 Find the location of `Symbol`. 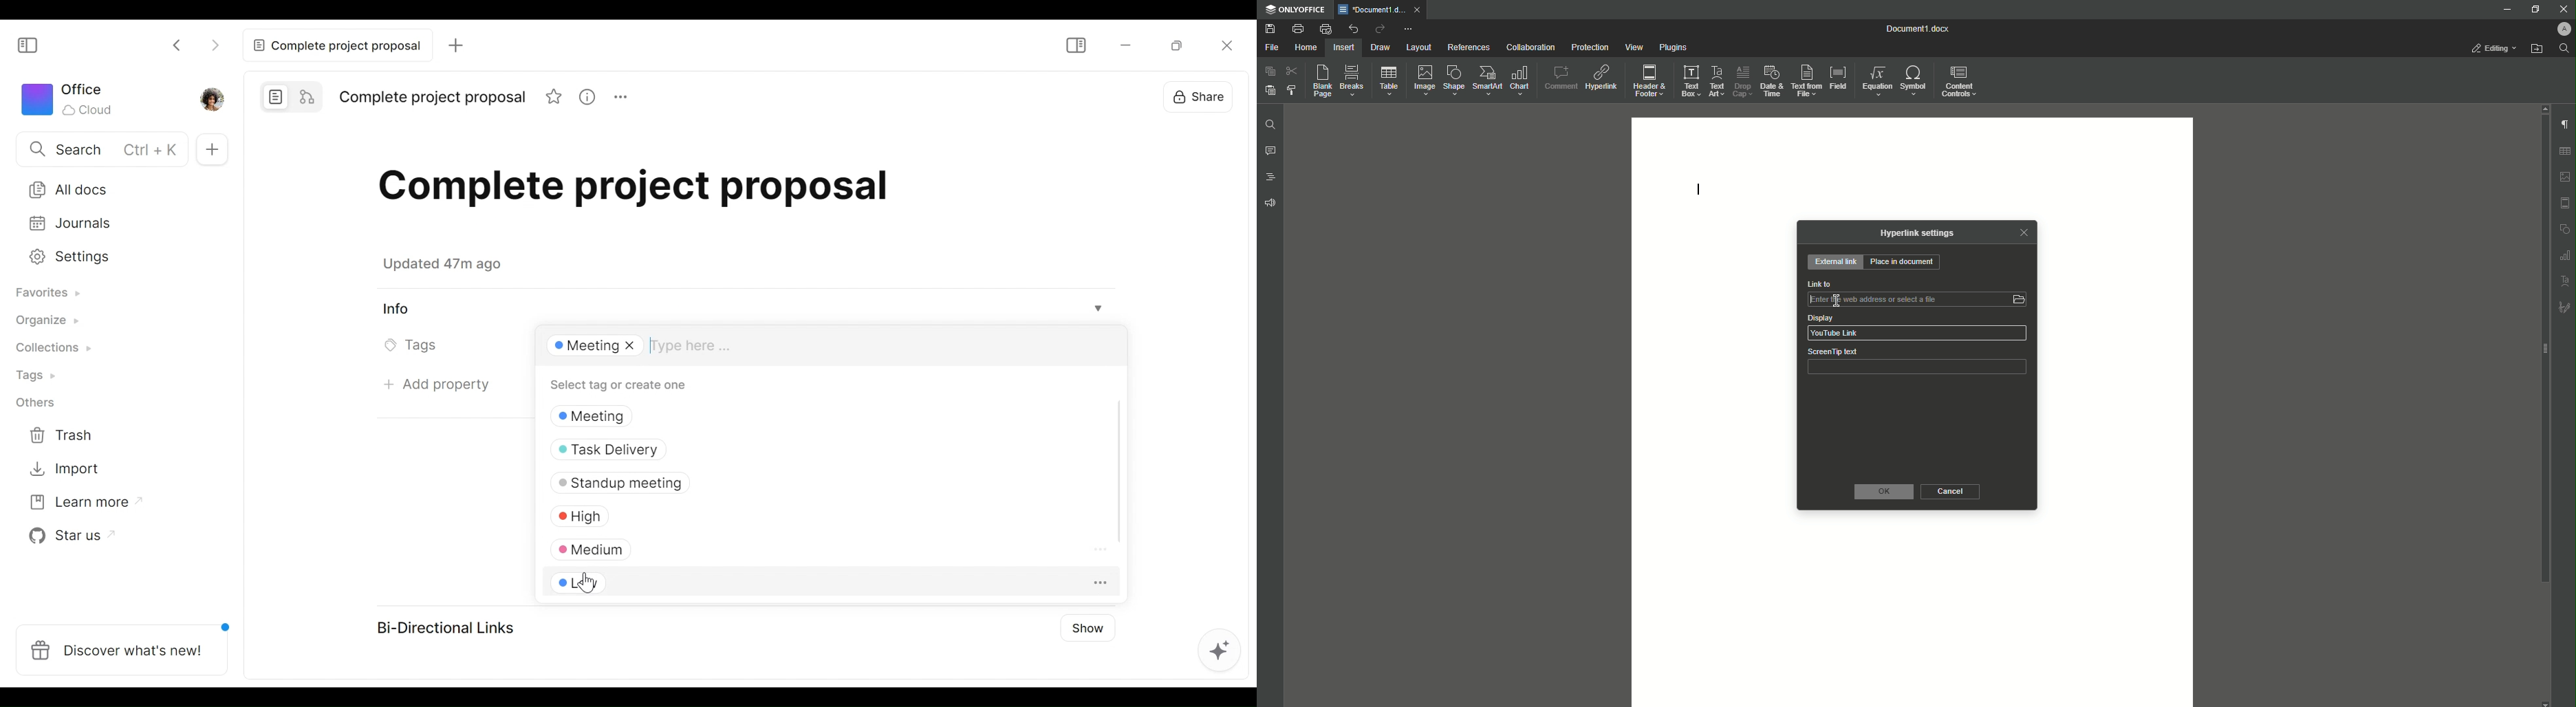

Symbol is located at coordinates (1915, 79).